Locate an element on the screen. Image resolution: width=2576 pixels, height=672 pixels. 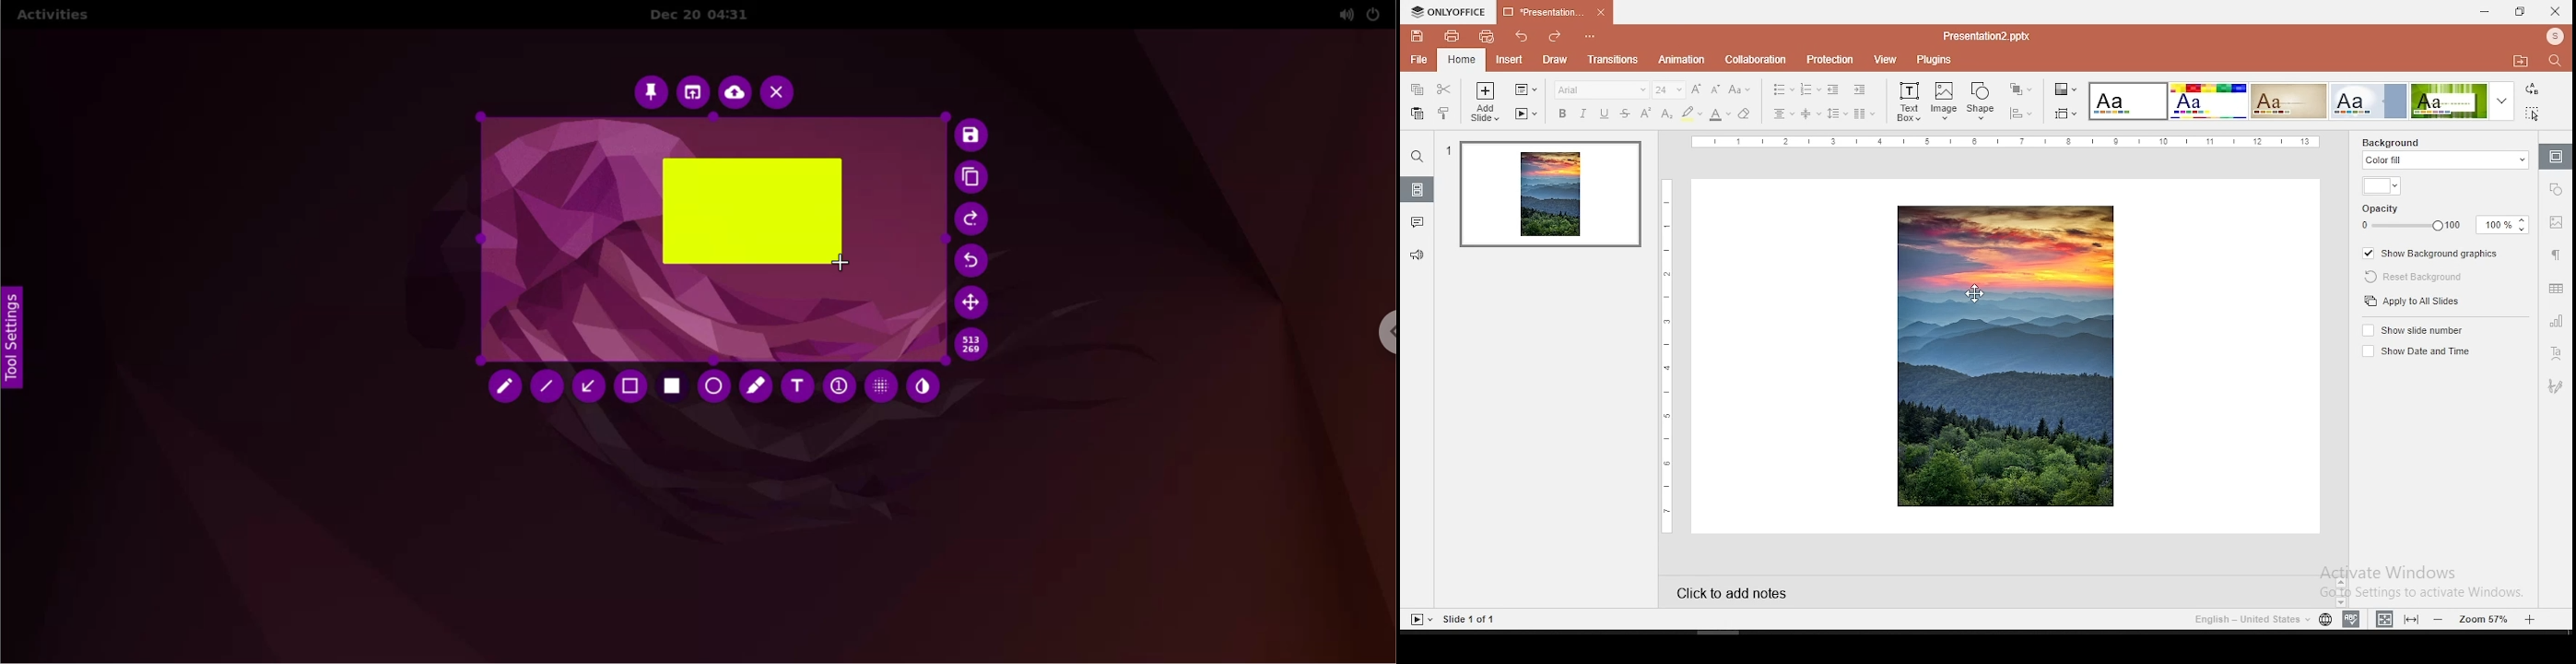
highlight is located at coordinates (1691, 113).